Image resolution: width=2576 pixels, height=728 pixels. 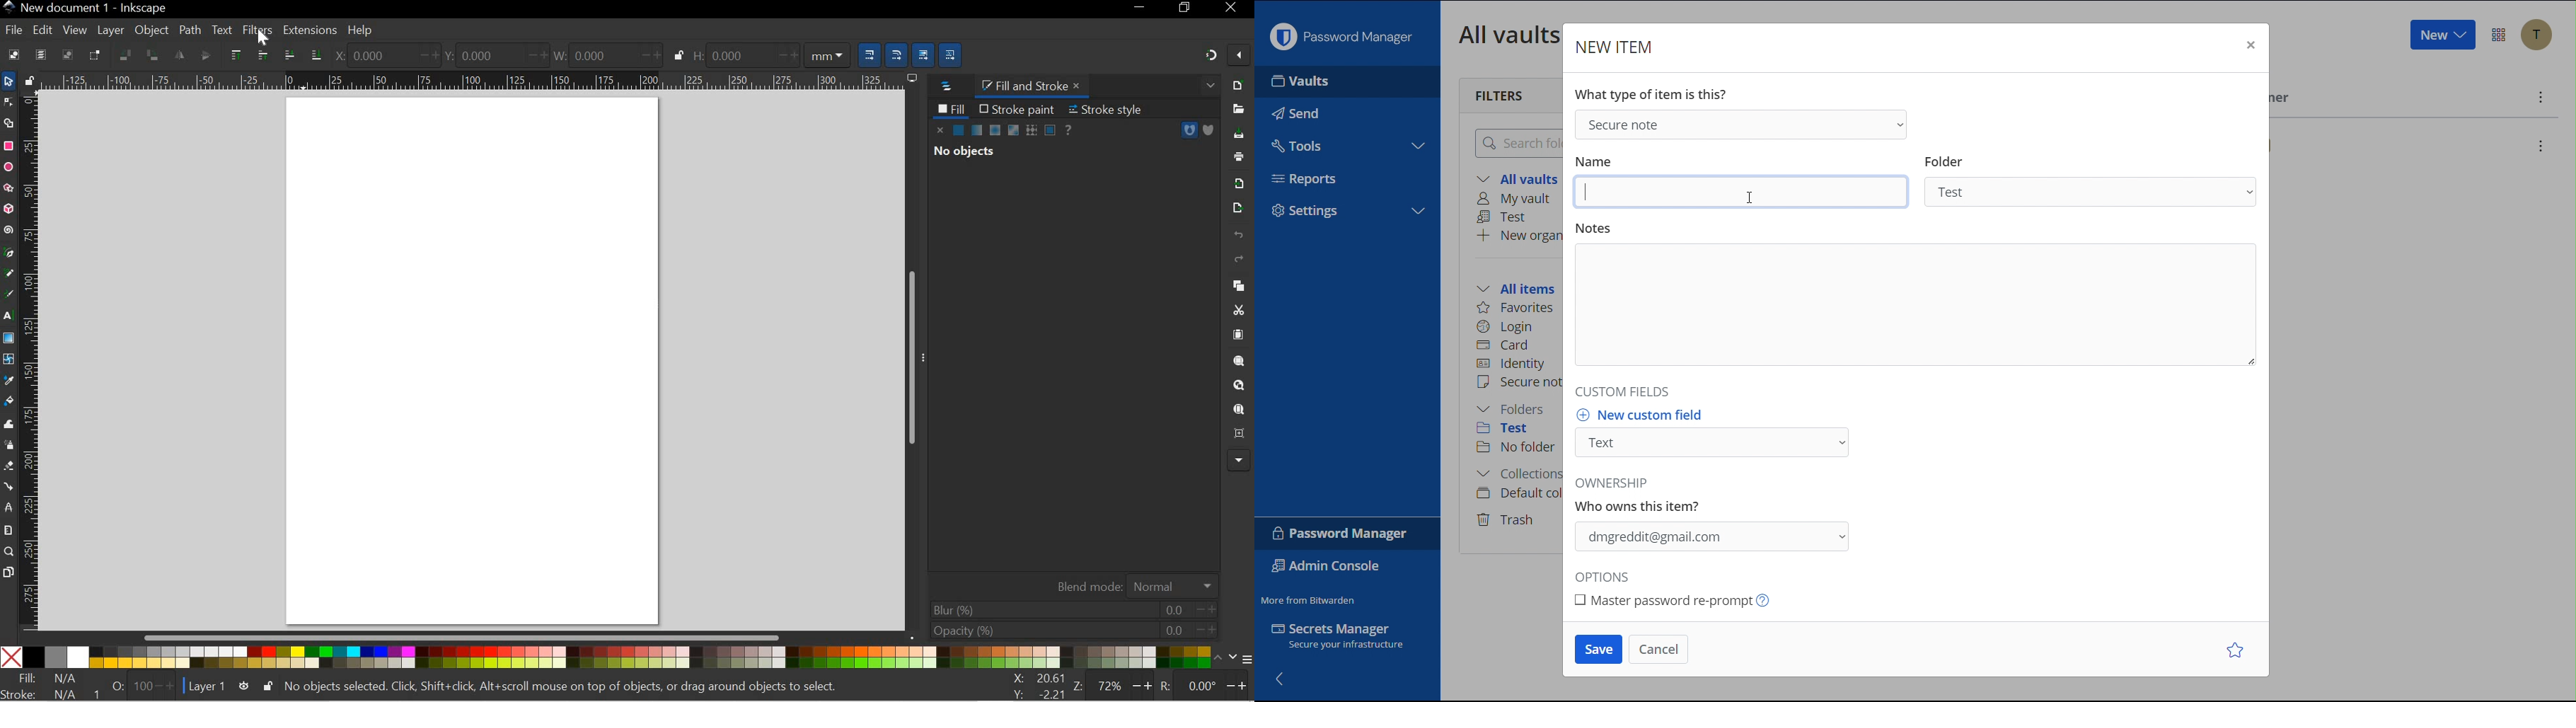 I want to click on OPEN FILE DIALOG, so click(x=1236, y=109).